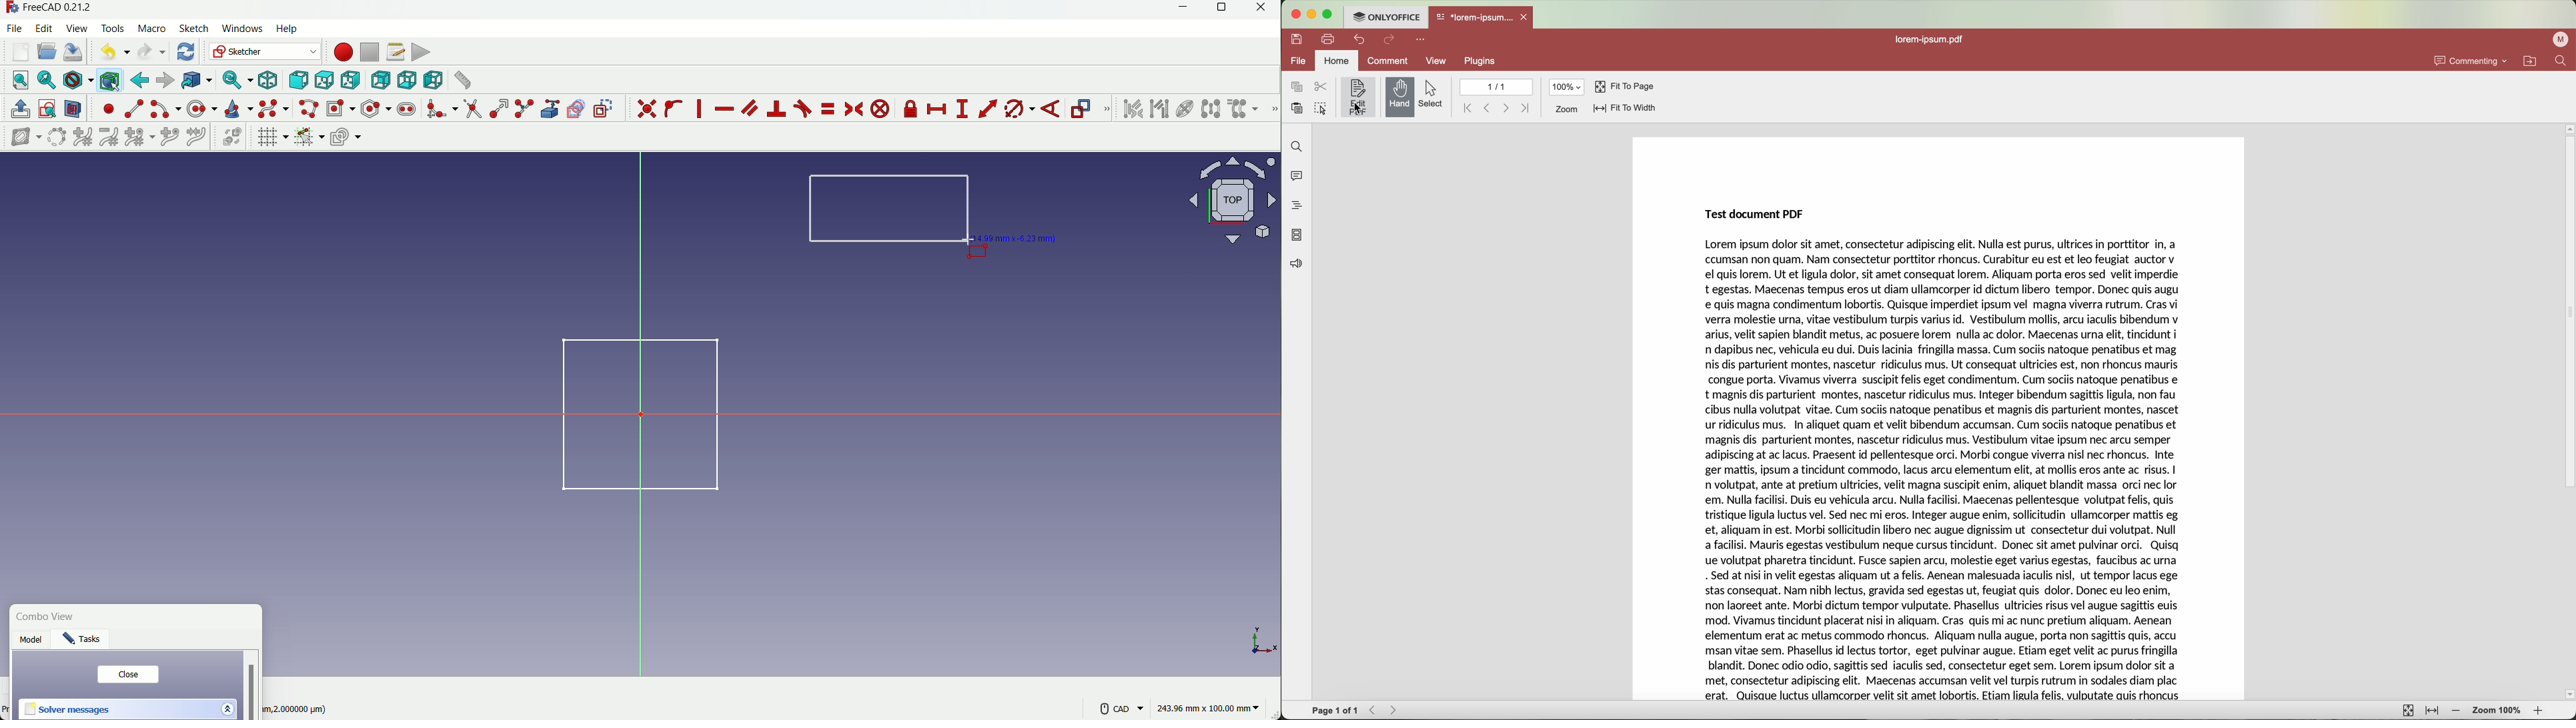 The height and width of the screenshot is (728, 2576). Describe the element at coordinates (552, 109) in the screenshot. I see `create external geometry` at that location.